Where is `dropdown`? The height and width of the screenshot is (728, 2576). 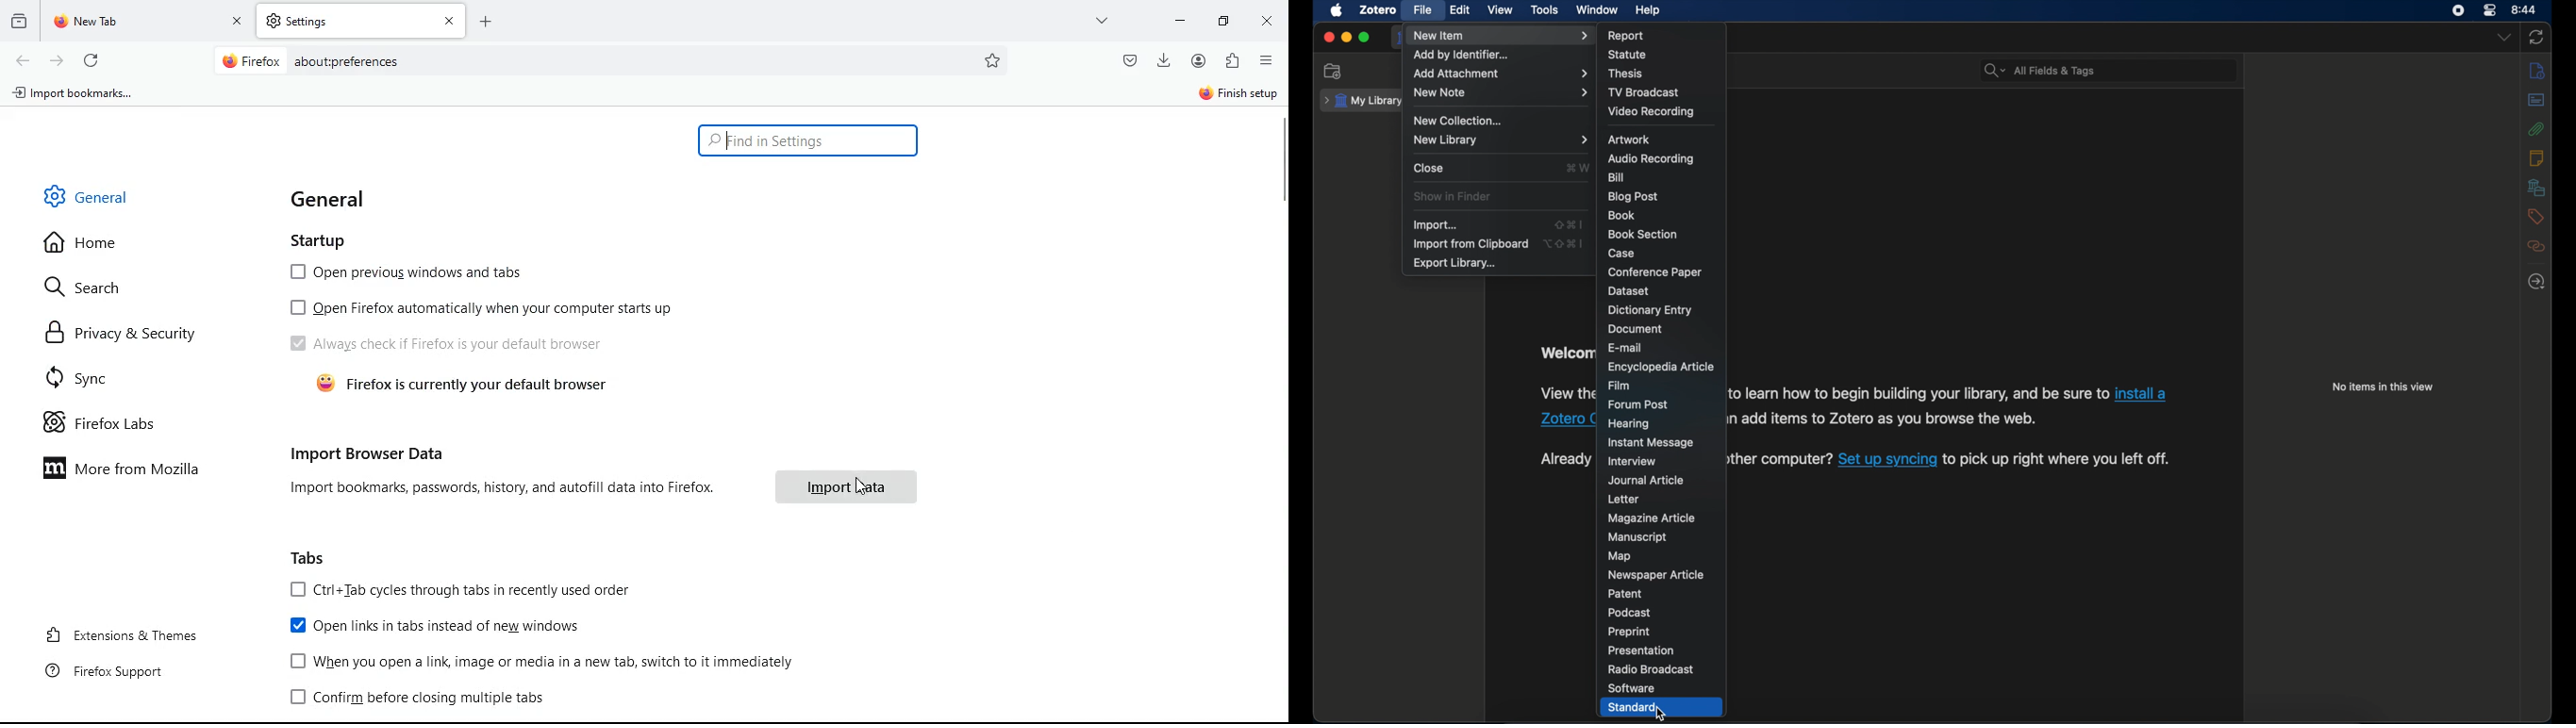 dropdown is located at coordinates (2505, 38).